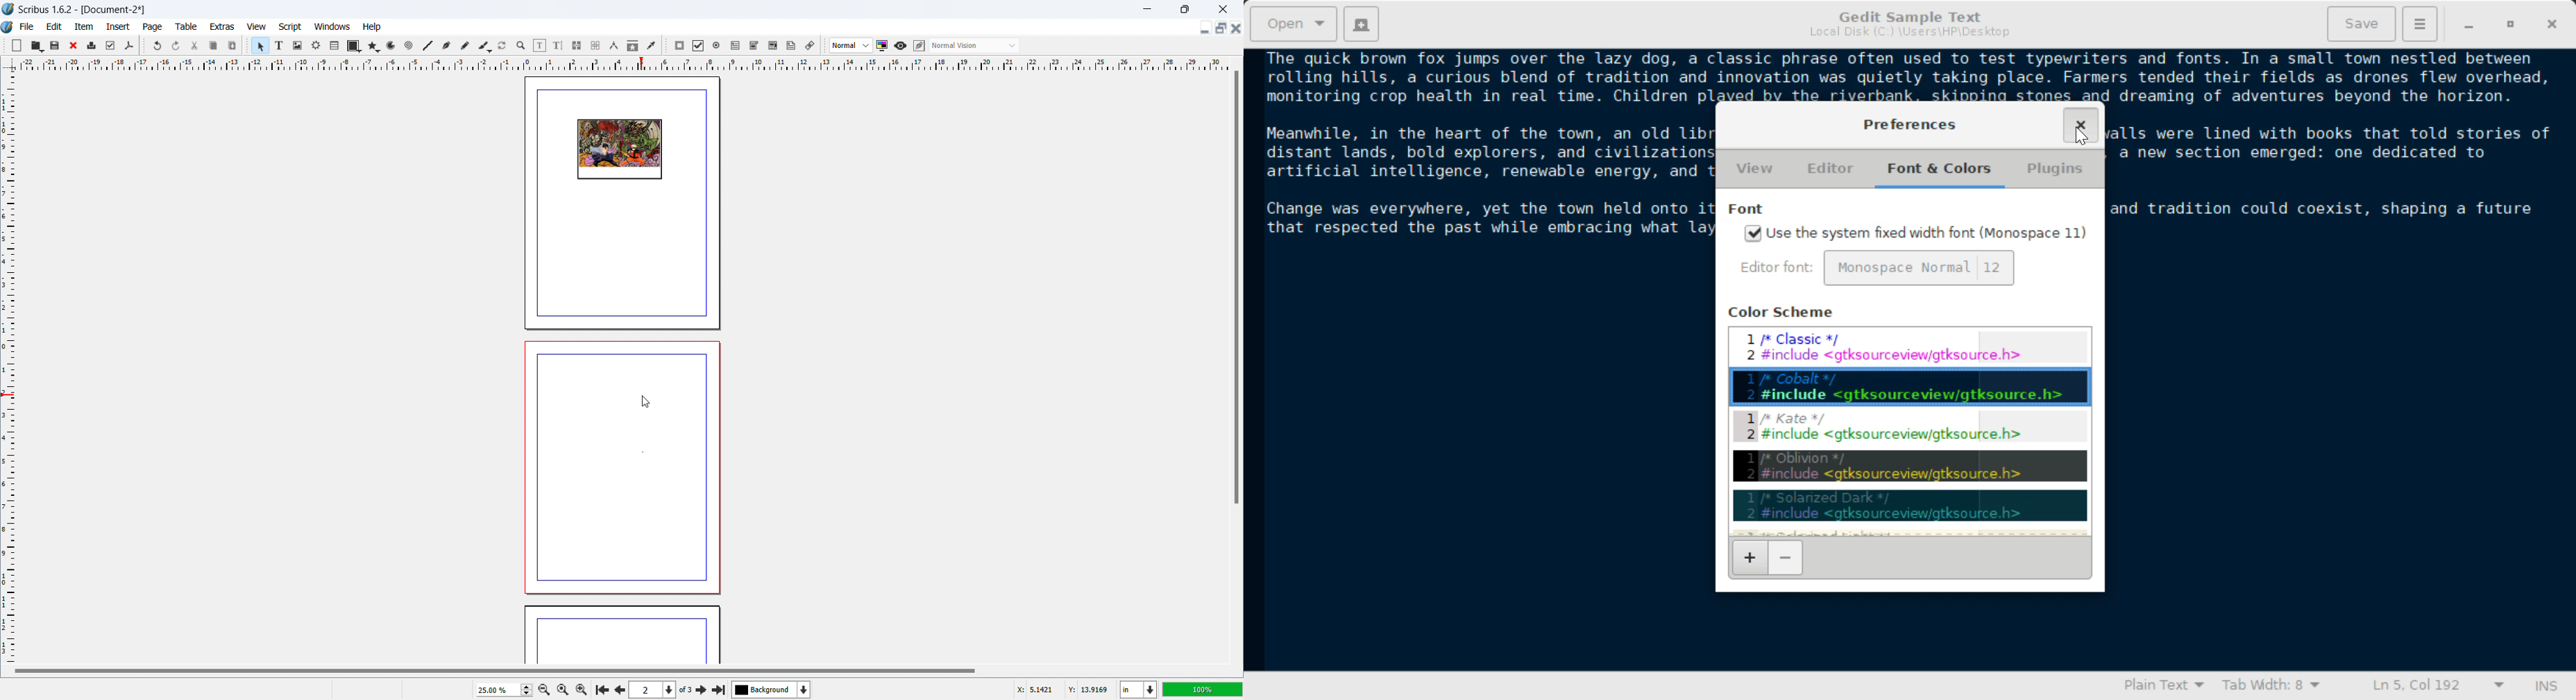 Image resolution: width=2576 pixels, height=700 pixels. What do you see at coordinates (504, 690) in the screenshot?
I see `zoom level` at bounding box center [504, 690].